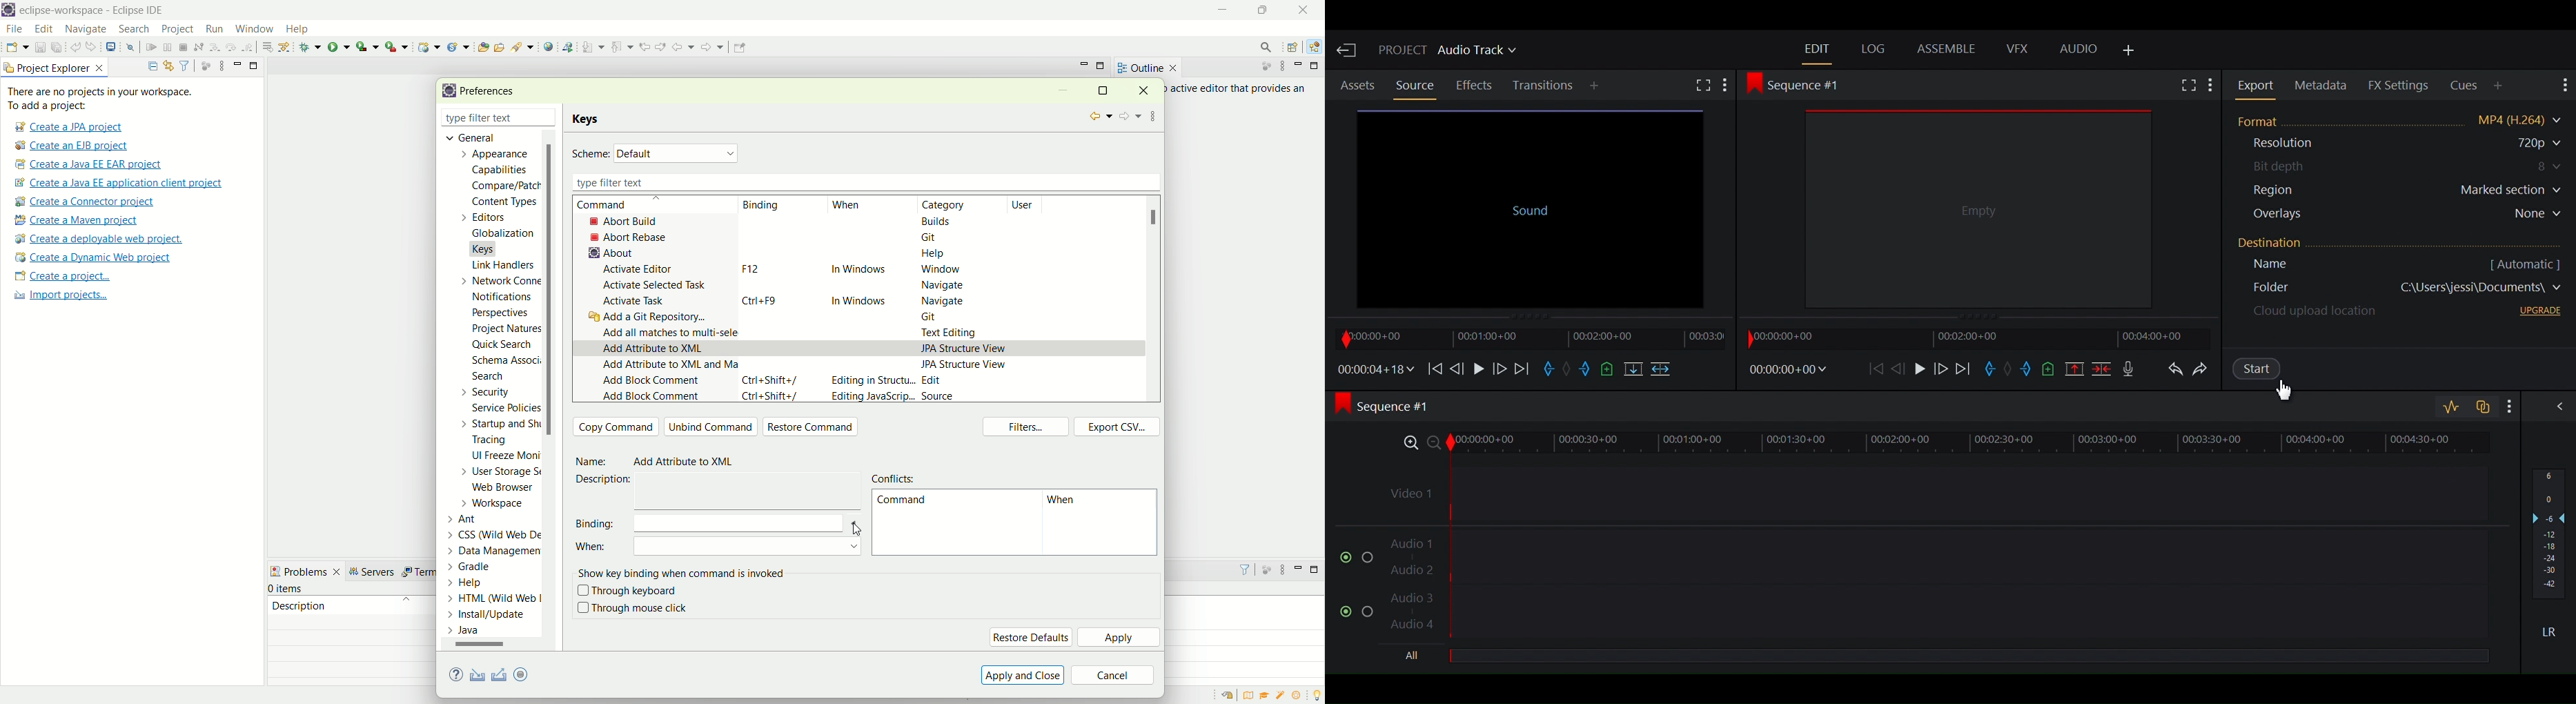 The image size is (2576, 728). What do you see at coordinates (591, 155) in the screenshot?
I see `scheme` at bounding box center [591, 155].